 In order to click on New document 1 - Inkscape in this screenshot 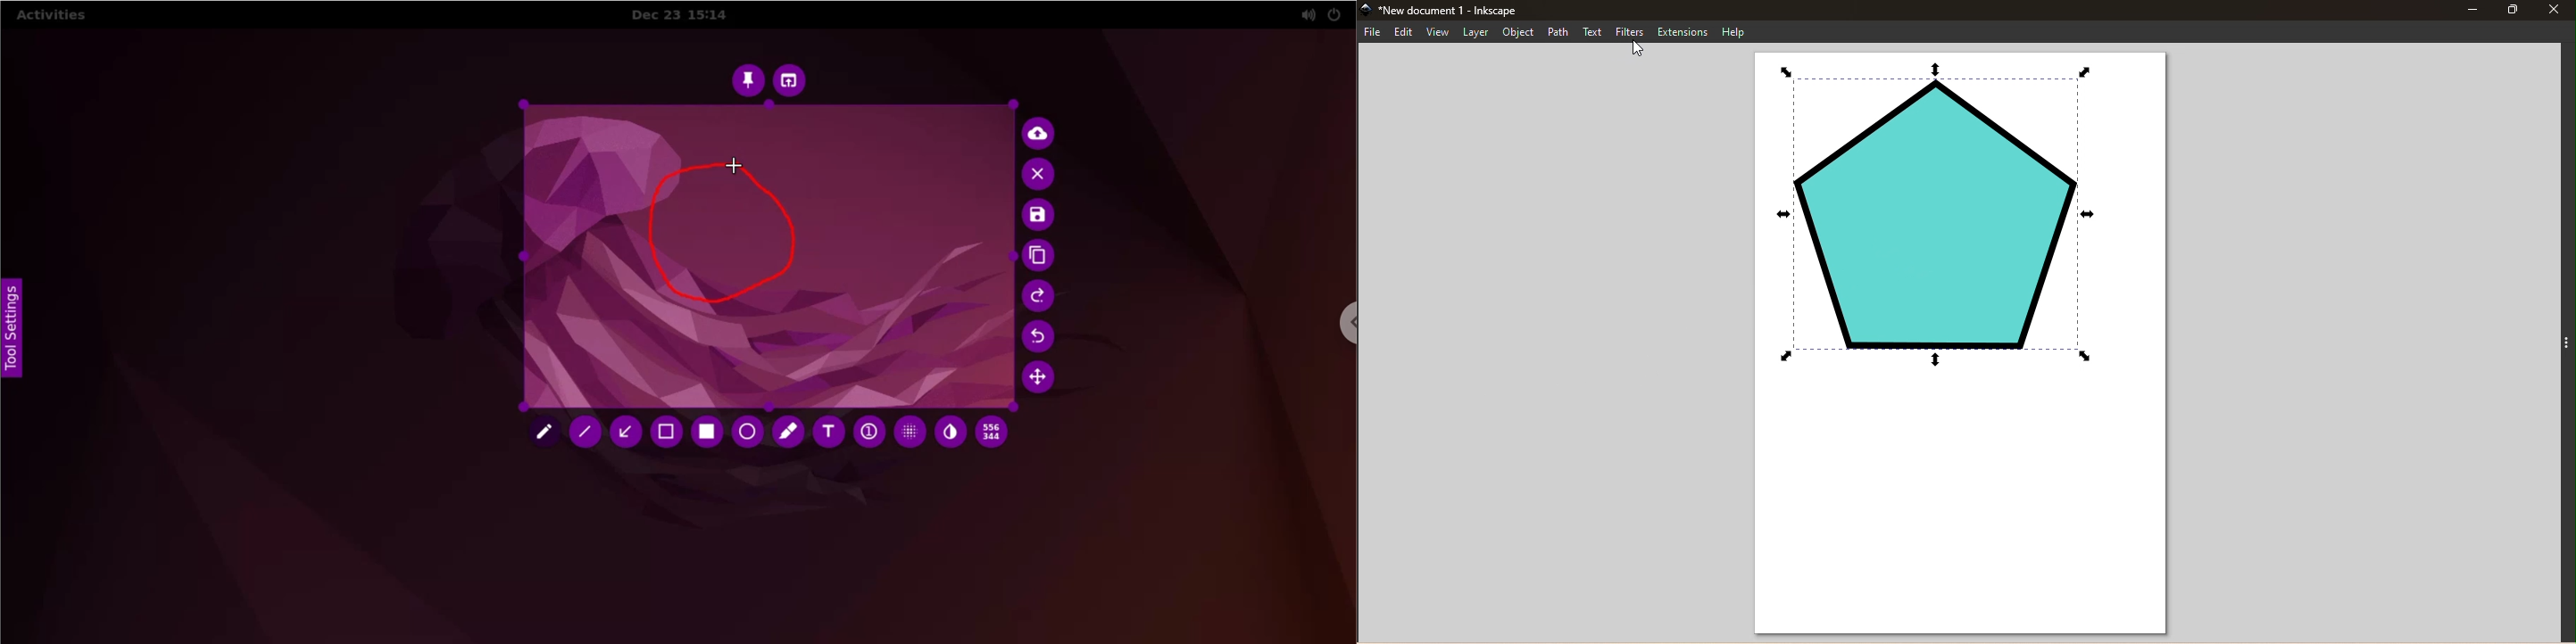, I will do `click(1494, 12)`.